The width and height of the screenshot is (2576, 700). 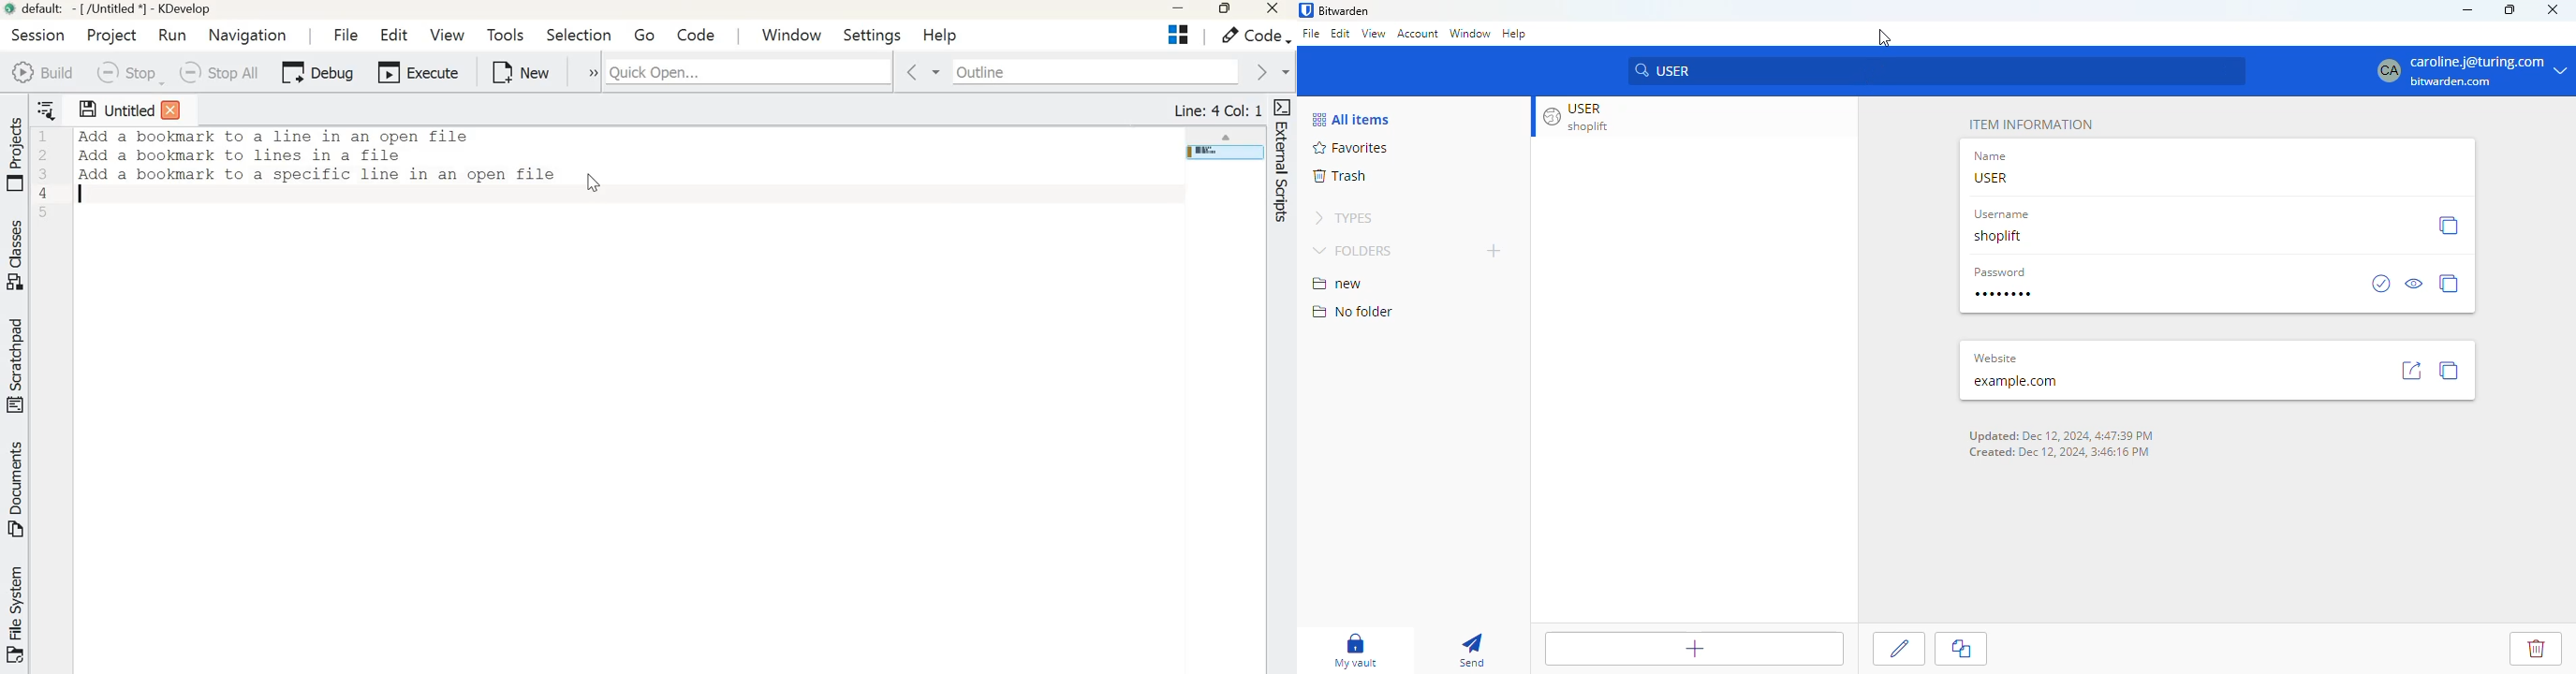 What do you see at coordinates (1342, 32) in the screenshot?
I see `edit` at bounding box center [1342, 32].